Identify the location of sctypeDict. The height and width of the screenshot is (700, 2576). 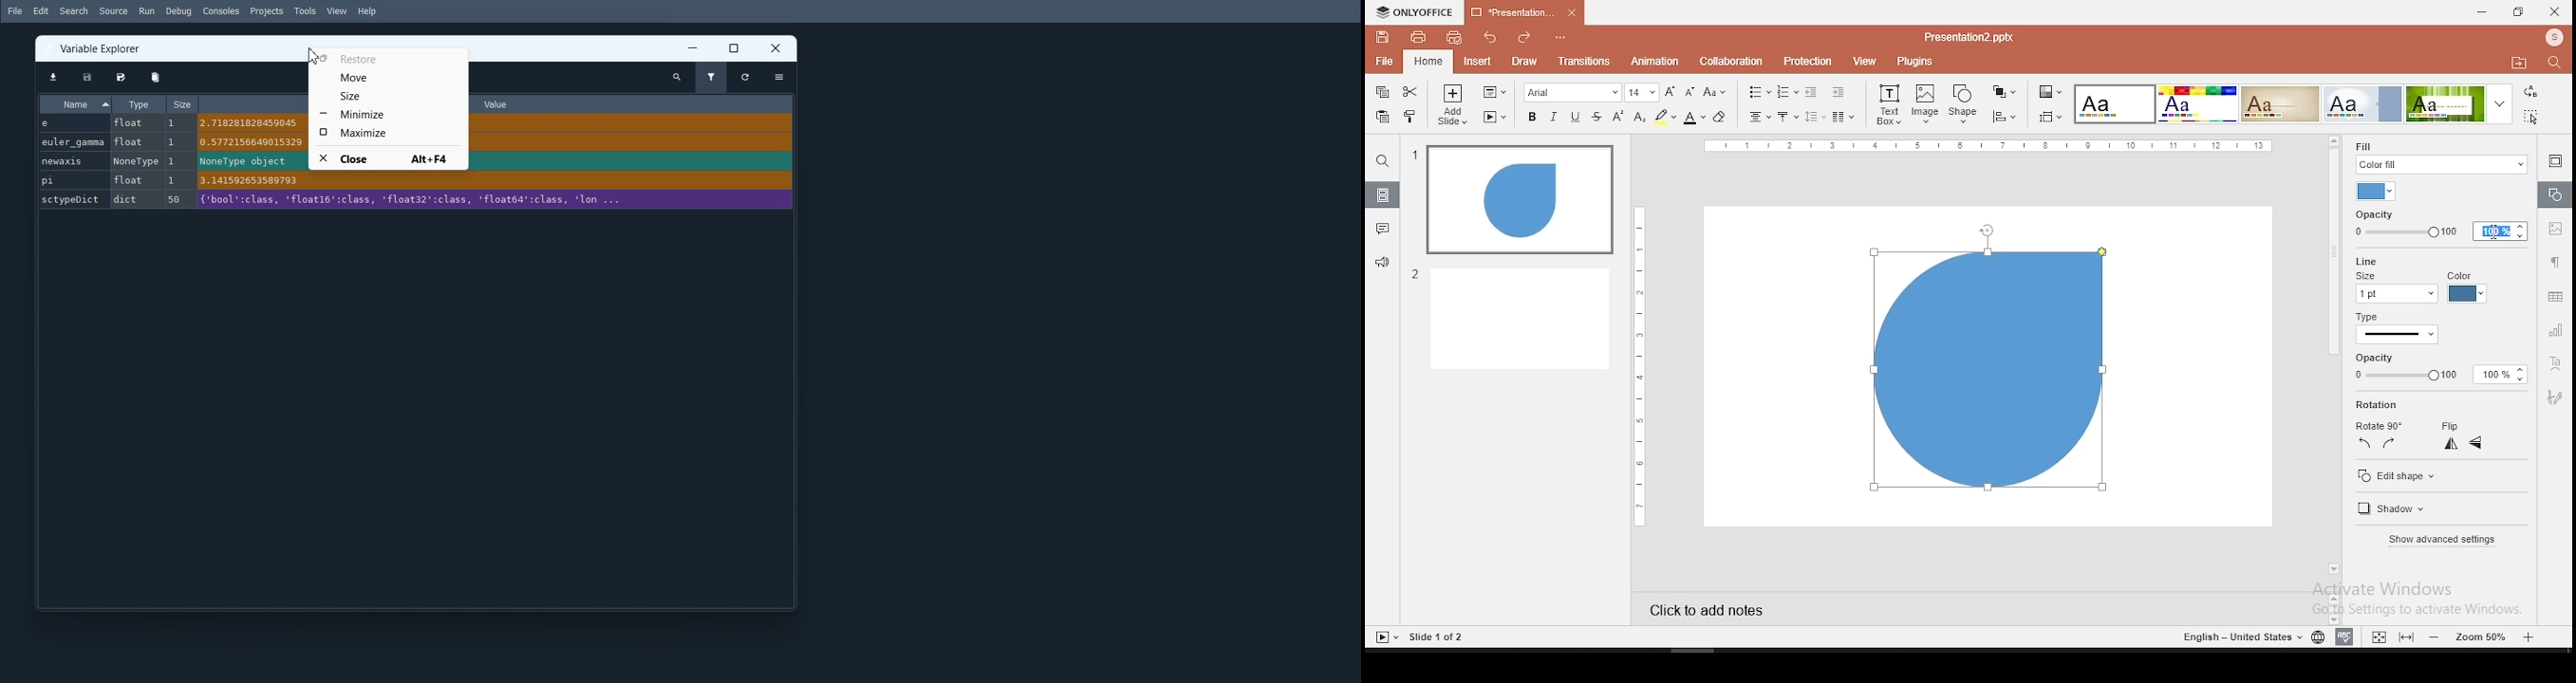
(72, 199).